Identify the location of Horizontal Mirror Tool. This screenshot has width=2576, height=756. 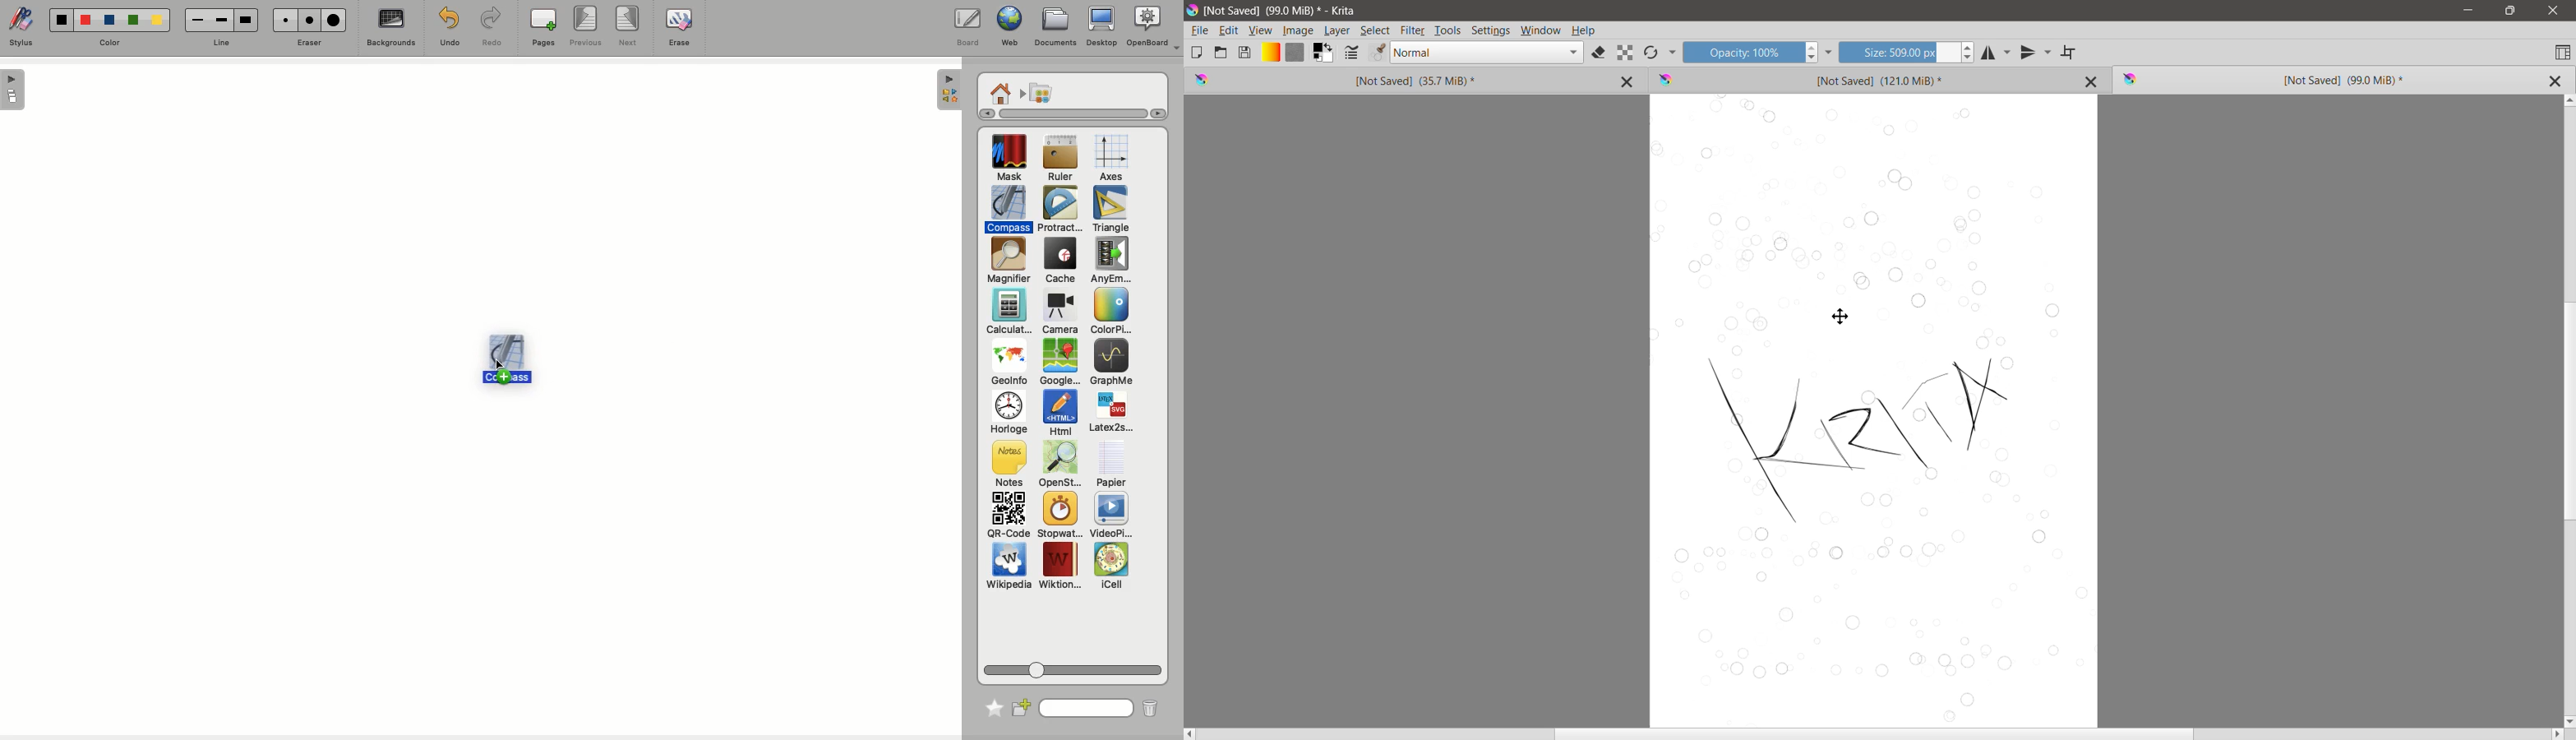
(1997, 52).